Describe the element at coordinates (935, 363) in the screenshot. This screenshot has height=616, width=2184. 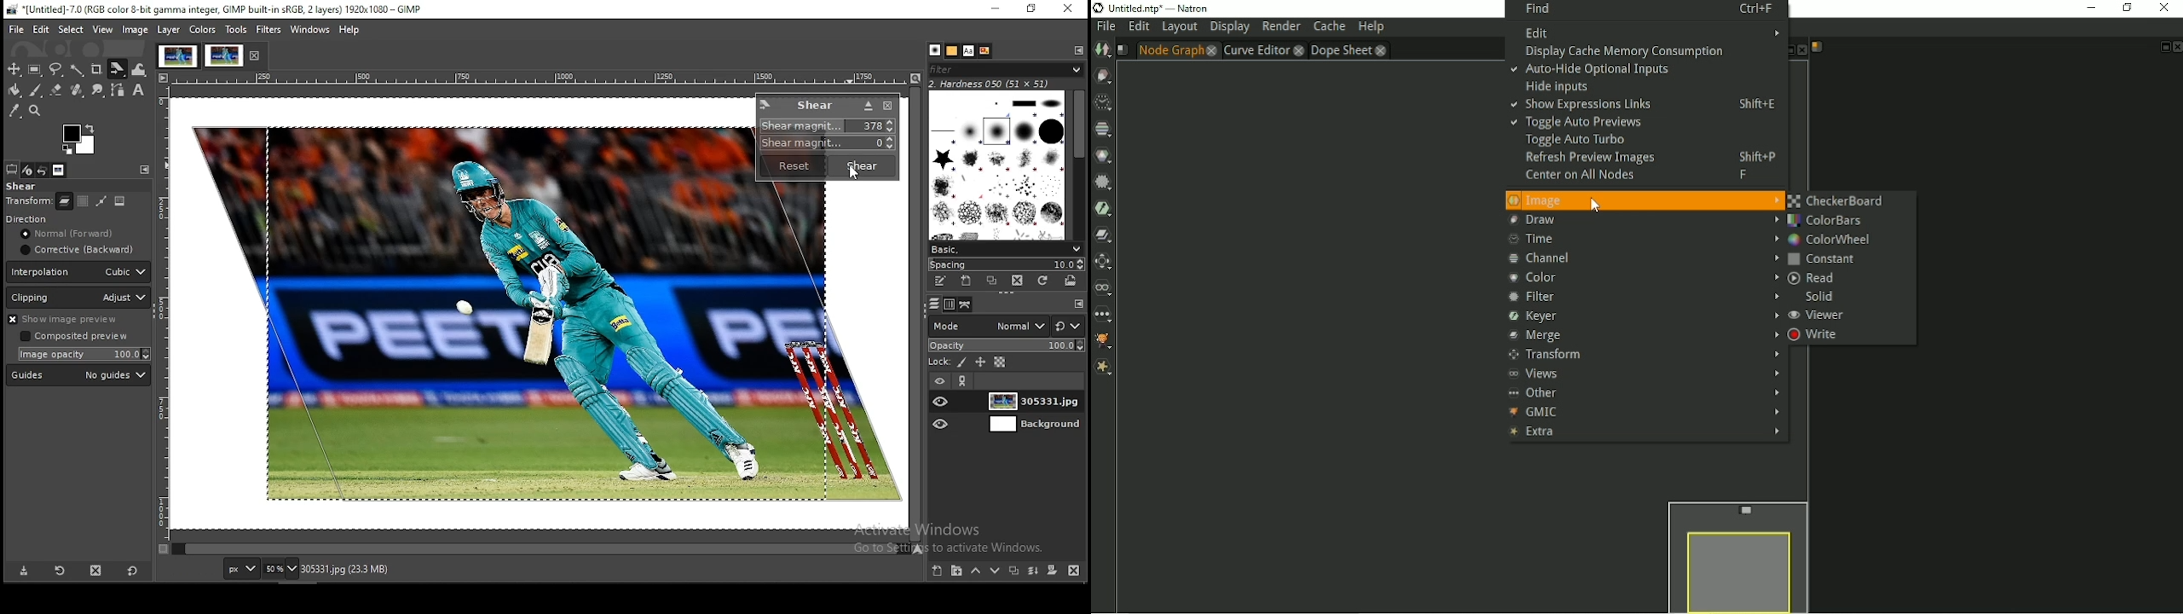
I see `lock` at that location.